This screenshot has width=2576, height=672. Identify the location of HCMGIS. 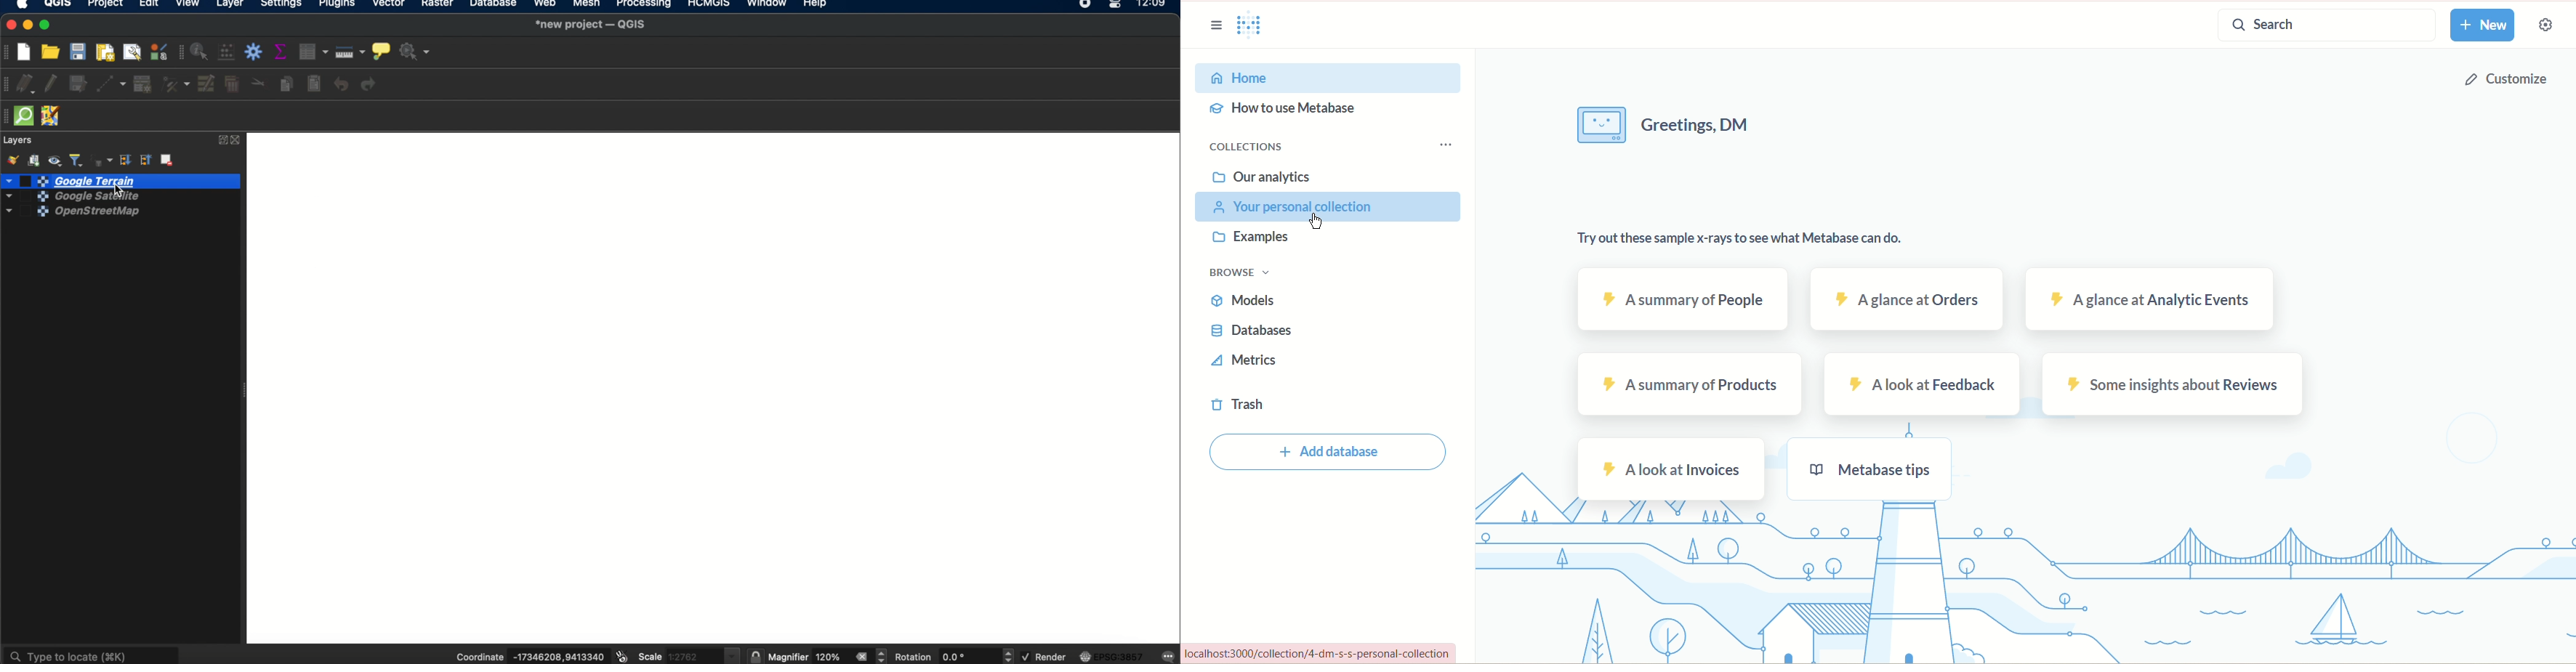
(708, 5).